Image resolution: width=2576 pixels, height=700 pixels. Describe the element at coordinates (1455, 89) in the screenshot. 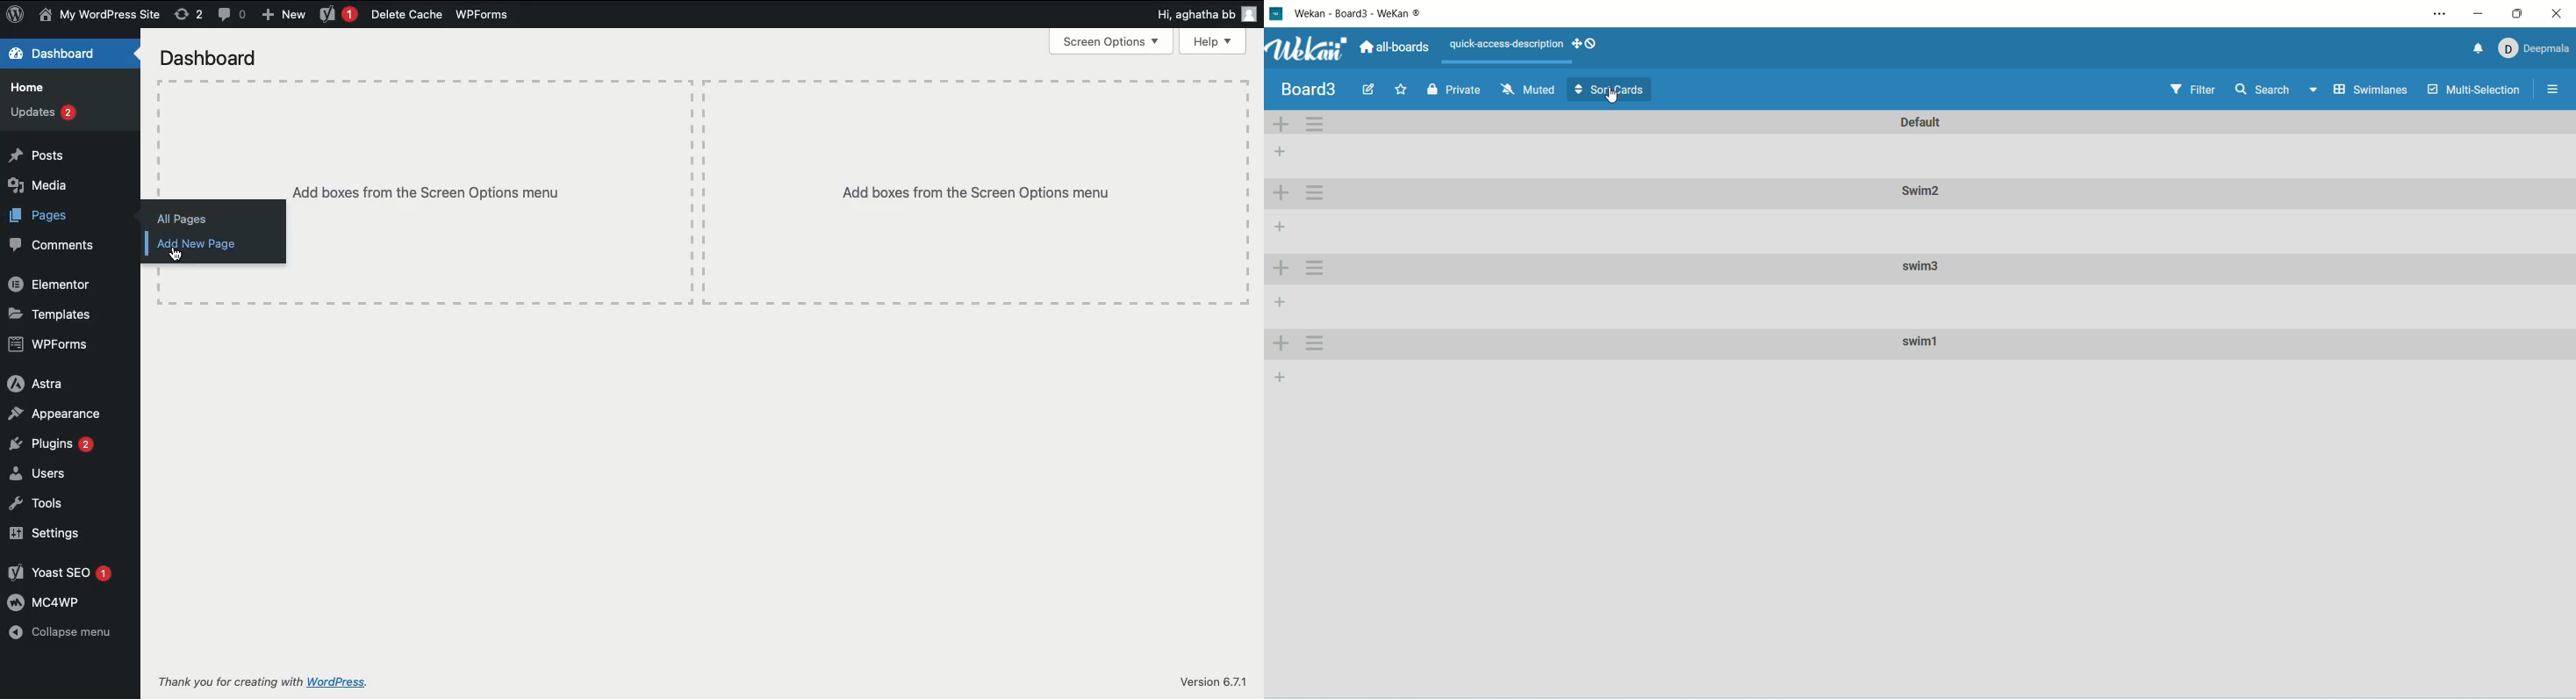

I see `private` at that location.